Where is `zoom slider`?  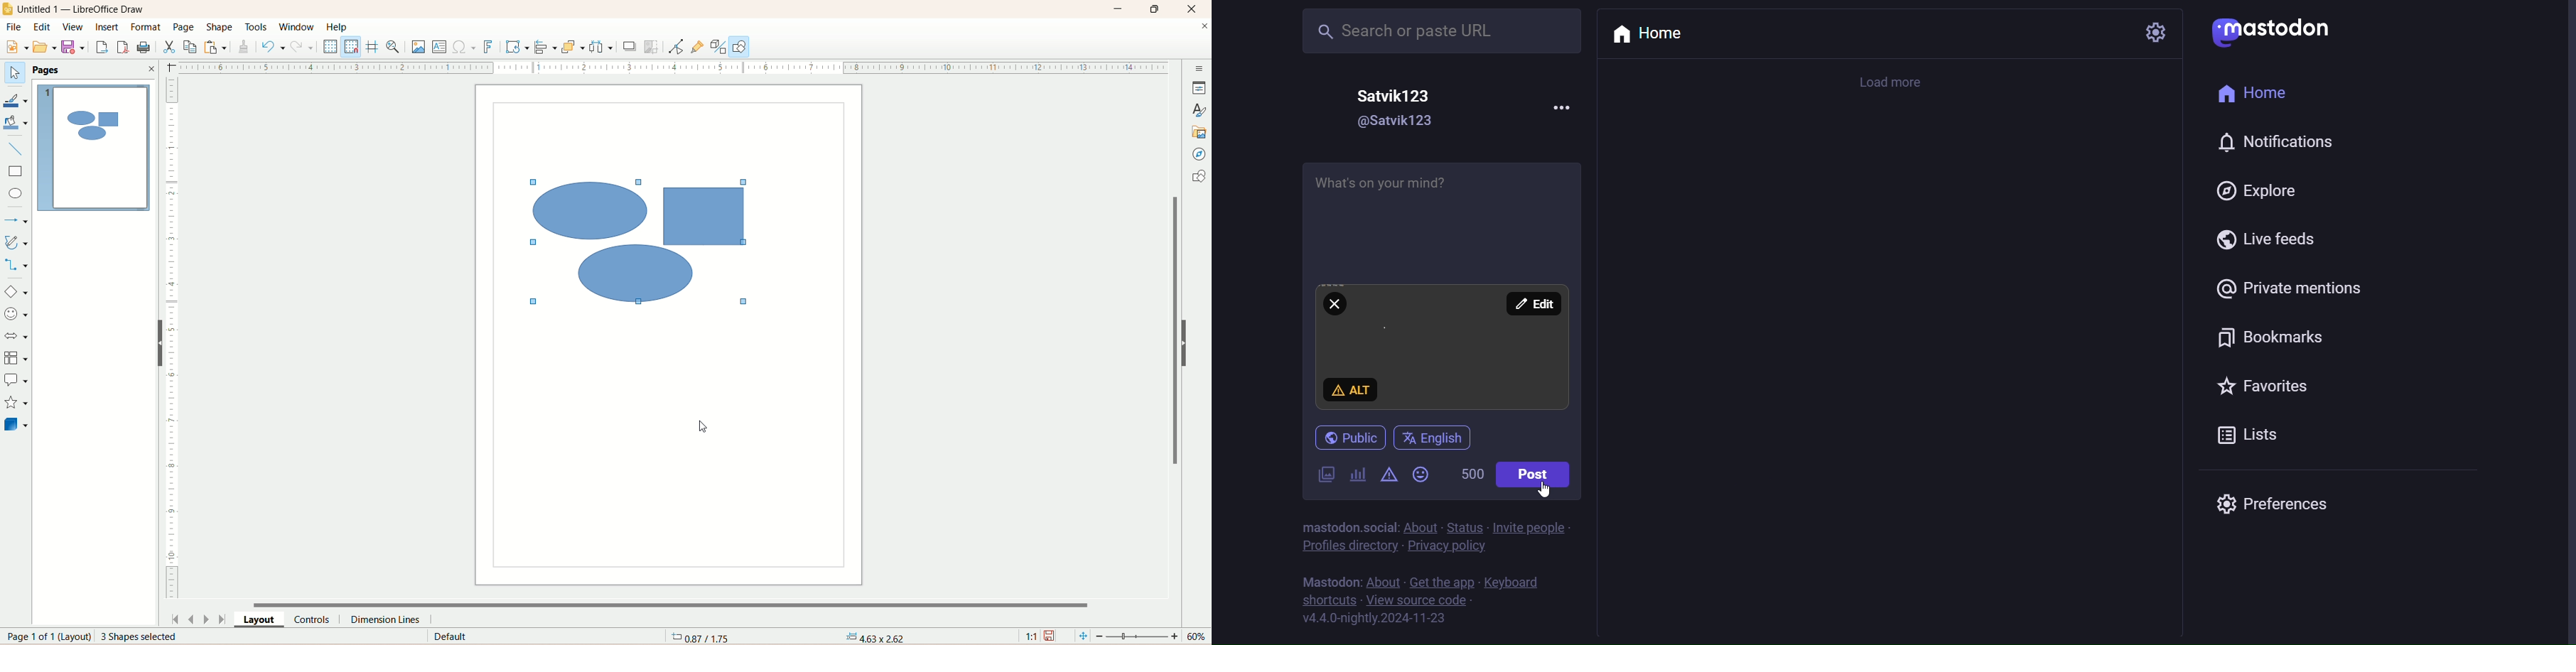 zoom slider is located at coordinates (1141, 637).